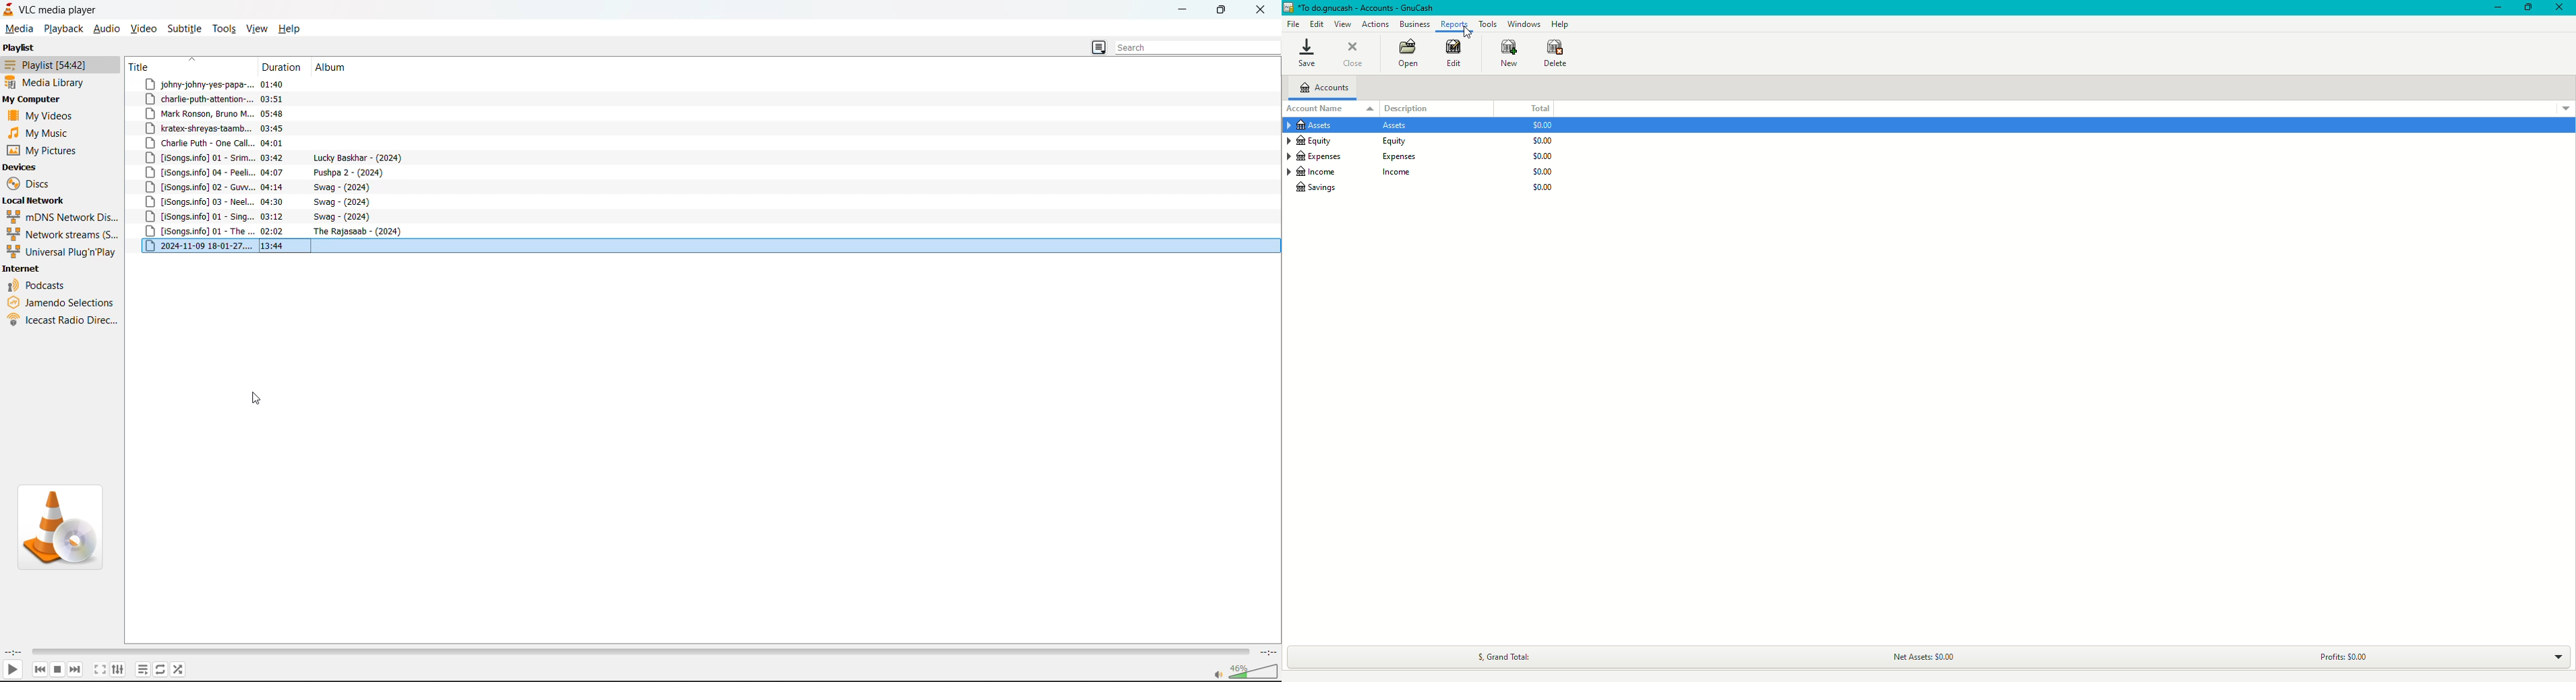 Image resolution: width=2576 pixels, height=700 pixels. I want to click on Savings, so click(1321, 188).